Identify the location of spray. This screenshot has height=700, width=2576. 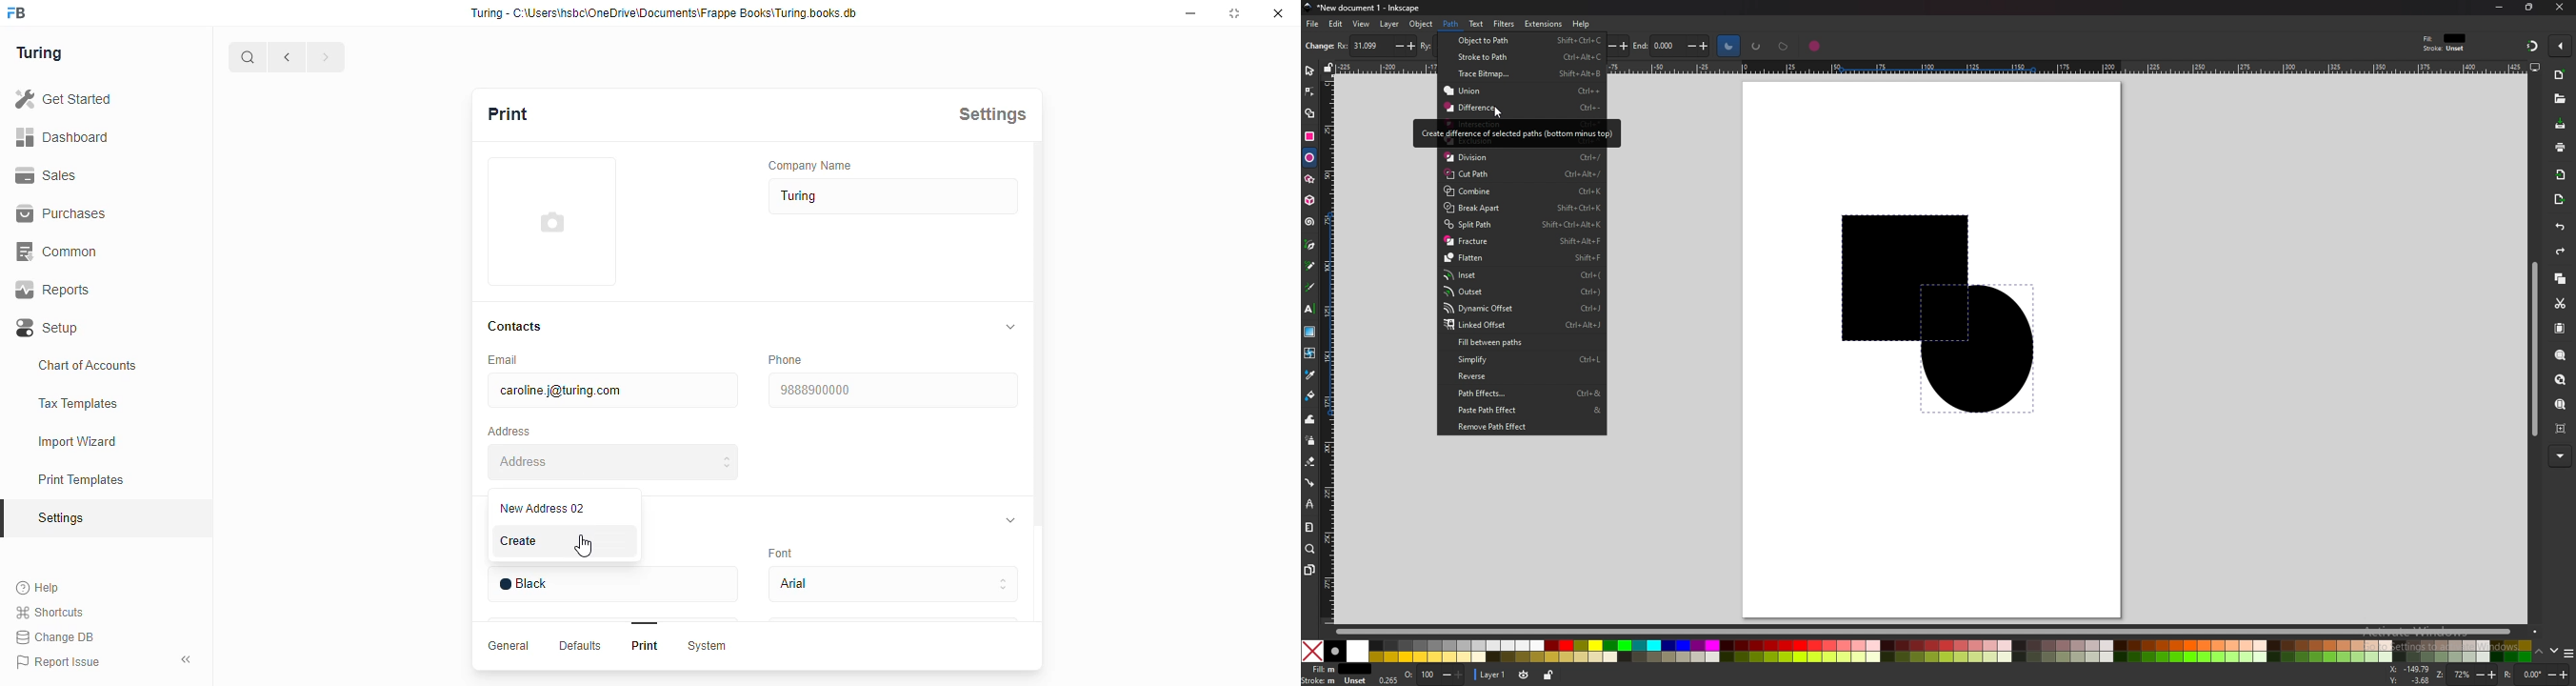
(1309, 441).